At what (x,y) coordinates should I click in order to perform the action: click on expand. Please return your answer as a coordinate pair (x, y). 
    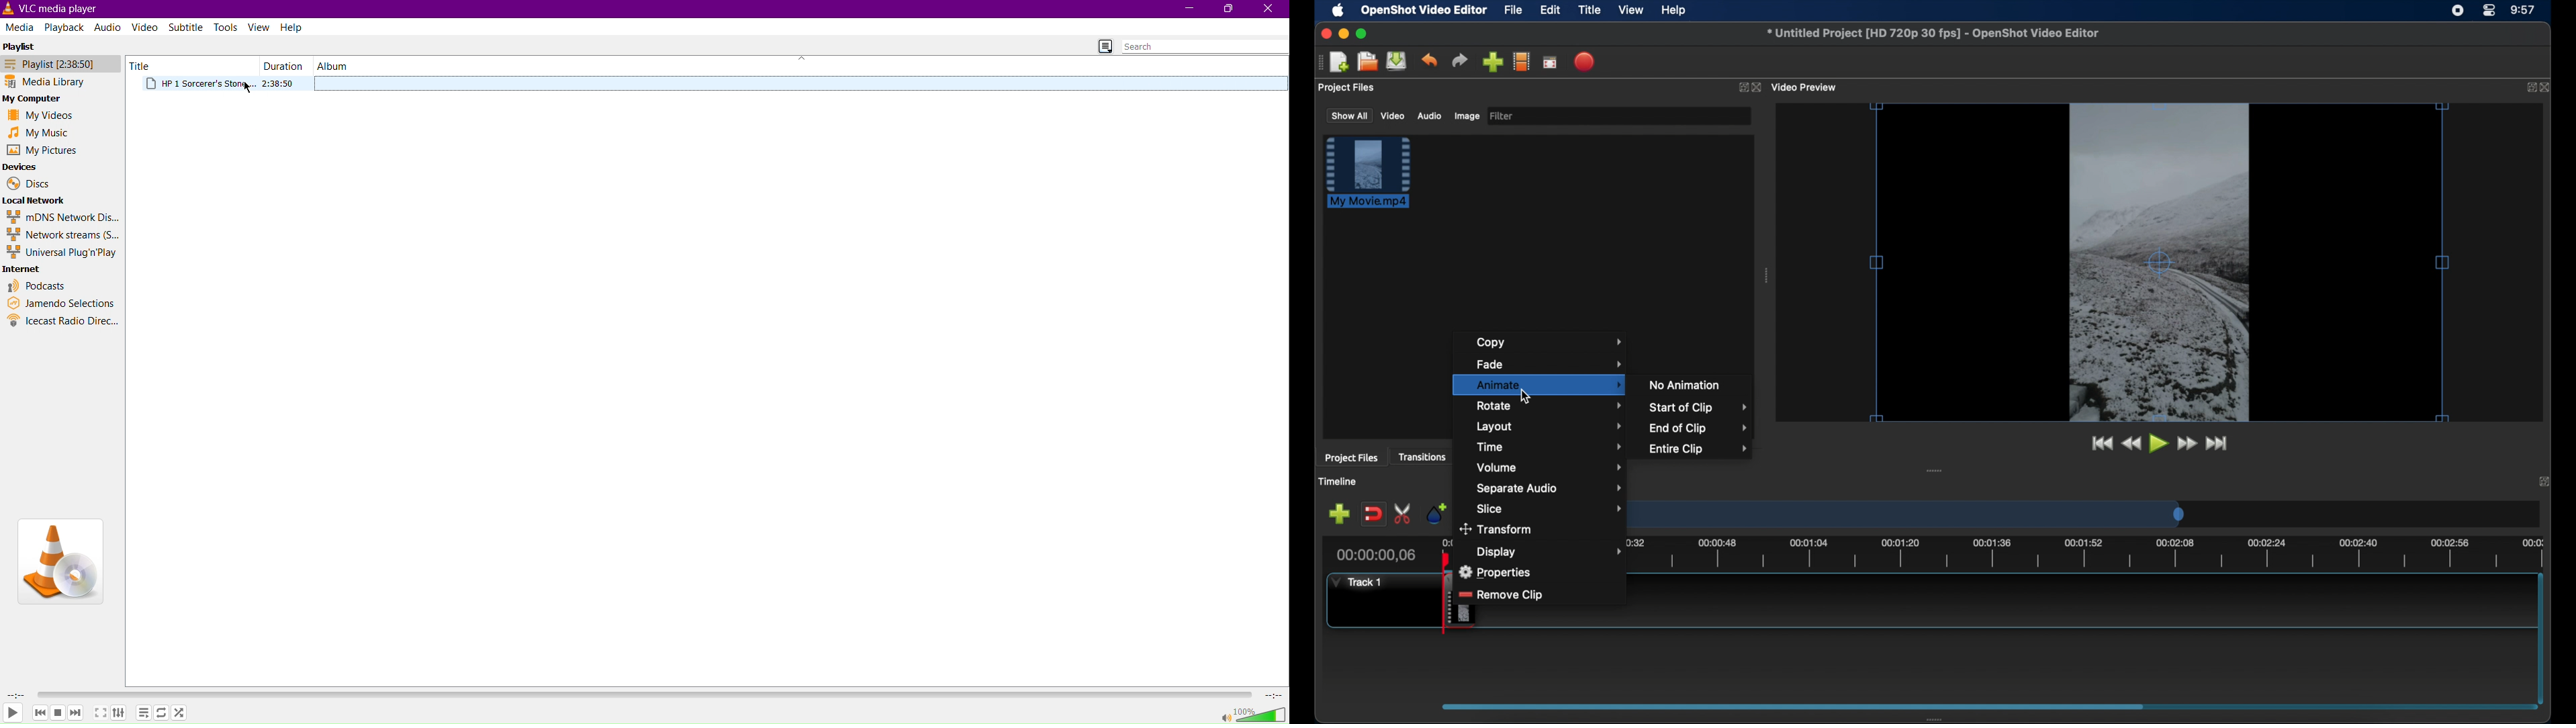
    Looking at the image, I should click on (2527, 88).